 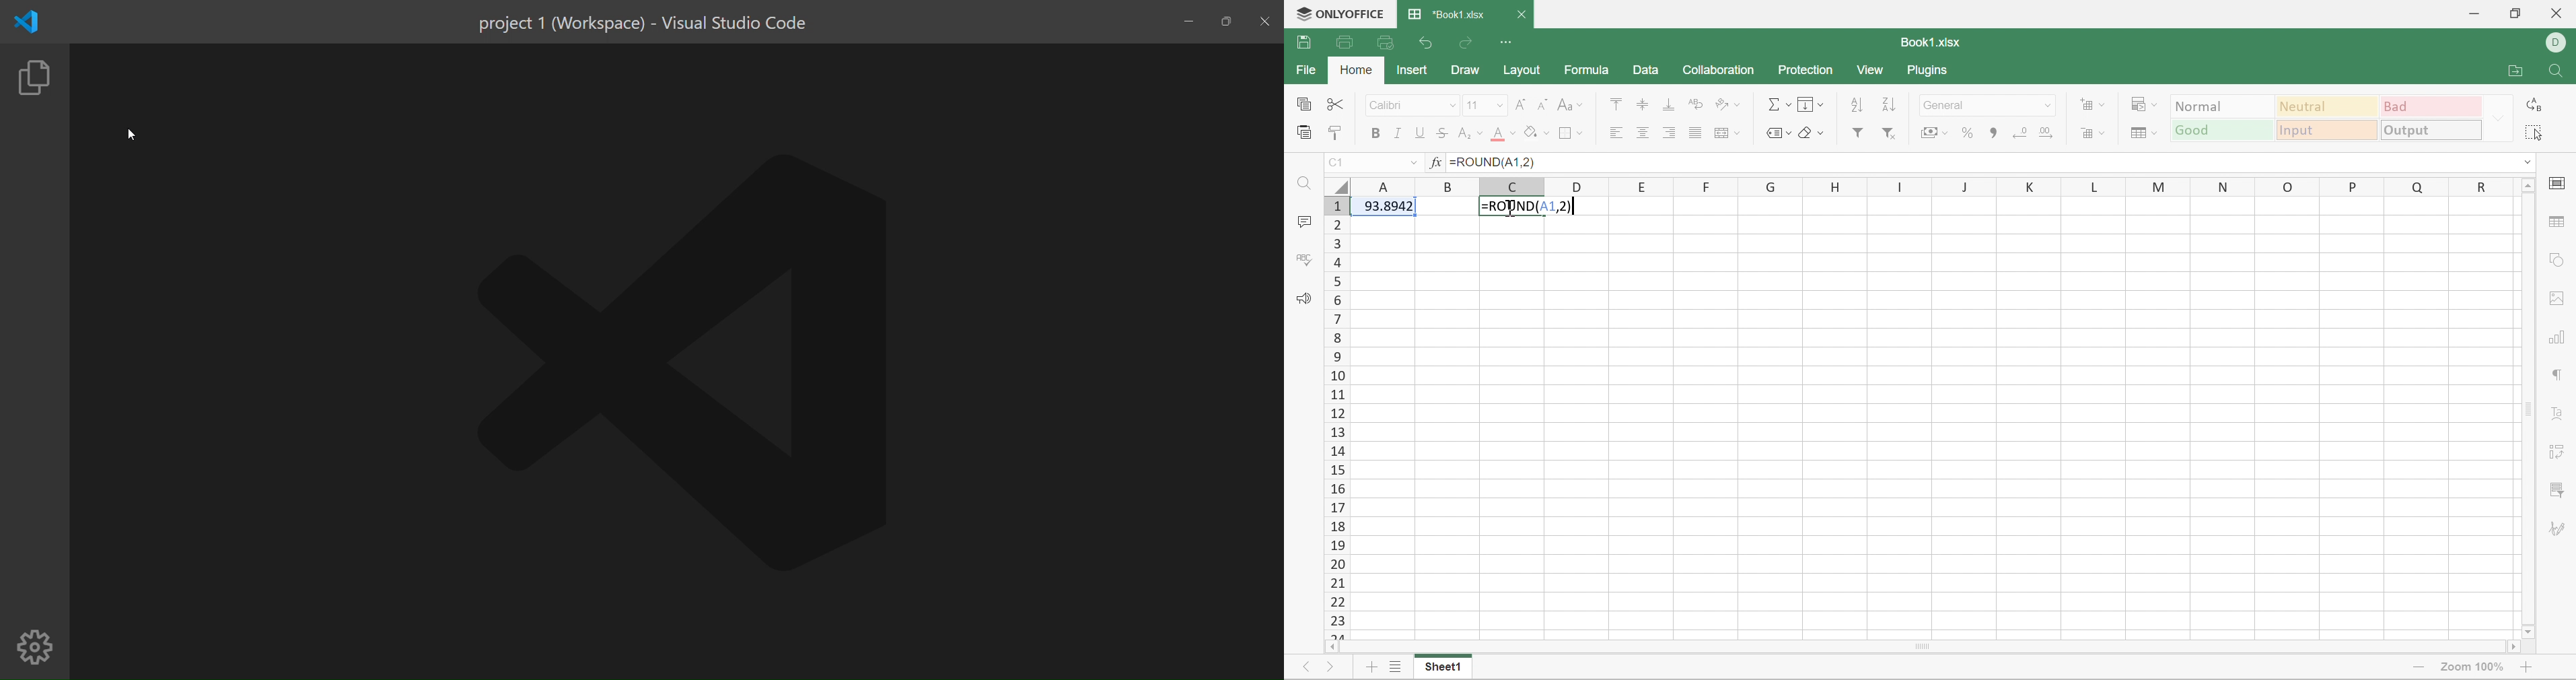 What do you see at coordinates (1472, 133) in the screenshot?
I see `Superscript / subscript` at bounding box center [1472, 133].